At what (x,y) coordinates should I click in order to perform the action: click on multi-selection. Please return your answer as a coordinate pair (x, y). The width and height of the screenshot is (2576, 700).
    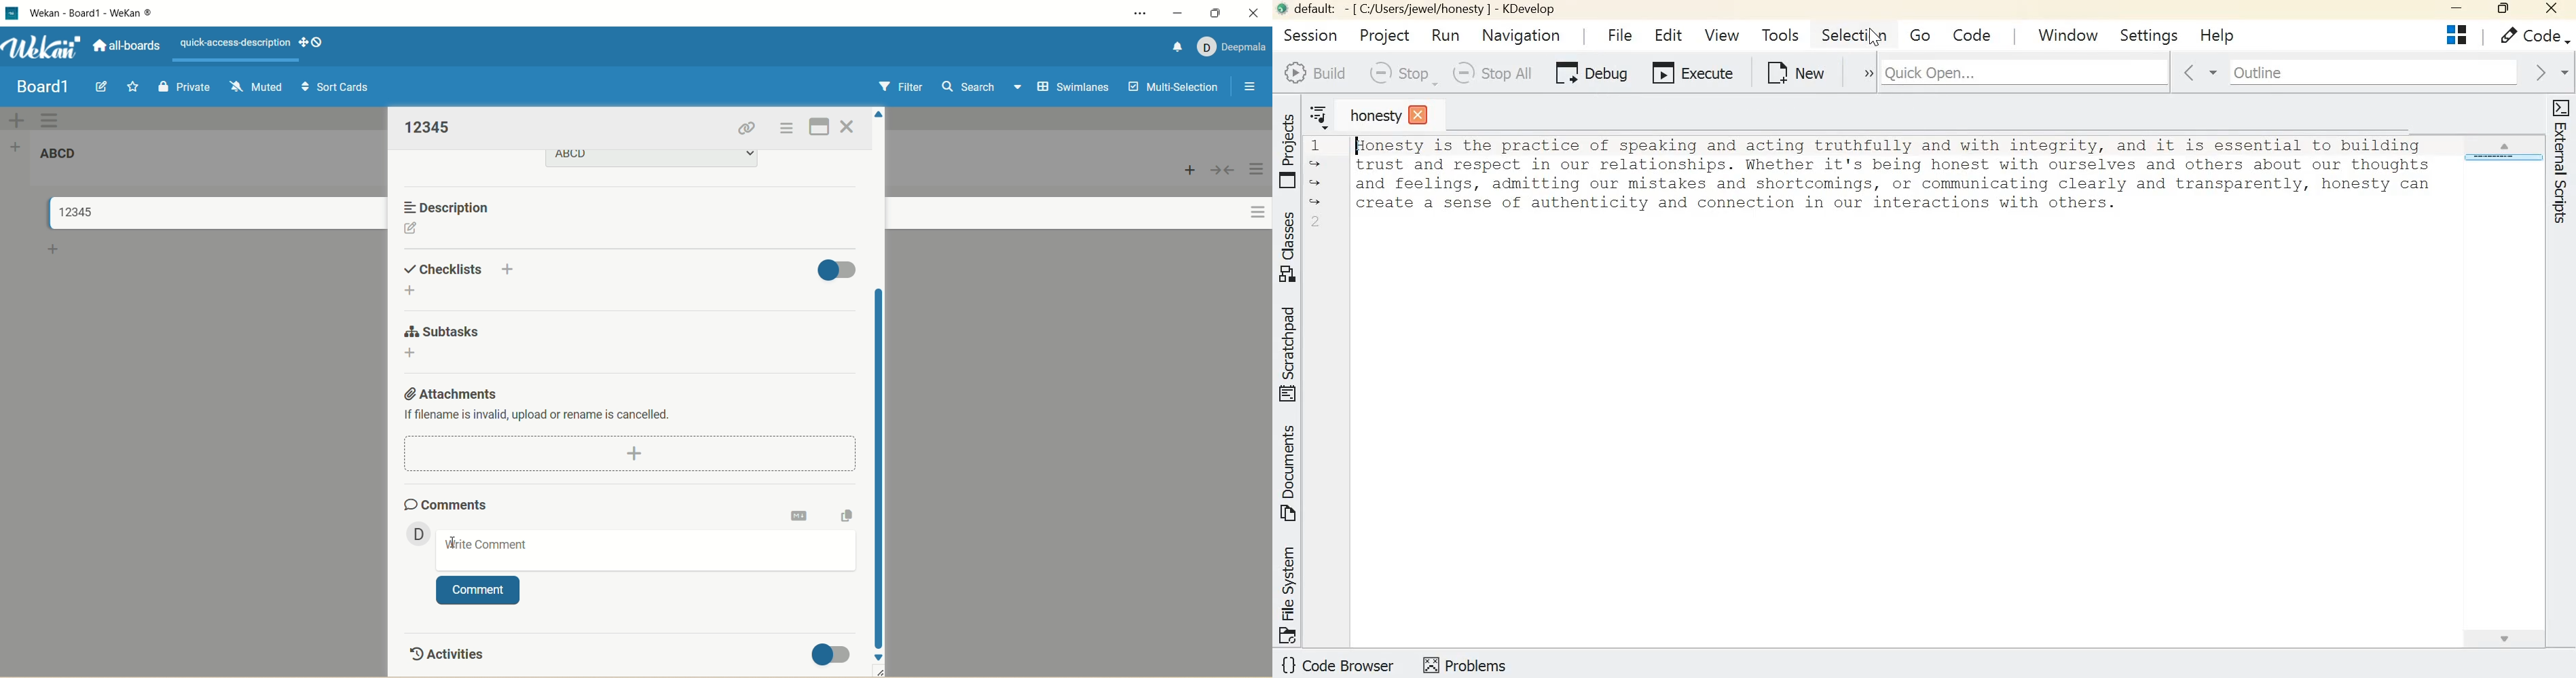
    Looking at the image, I should click on (1172, 88).